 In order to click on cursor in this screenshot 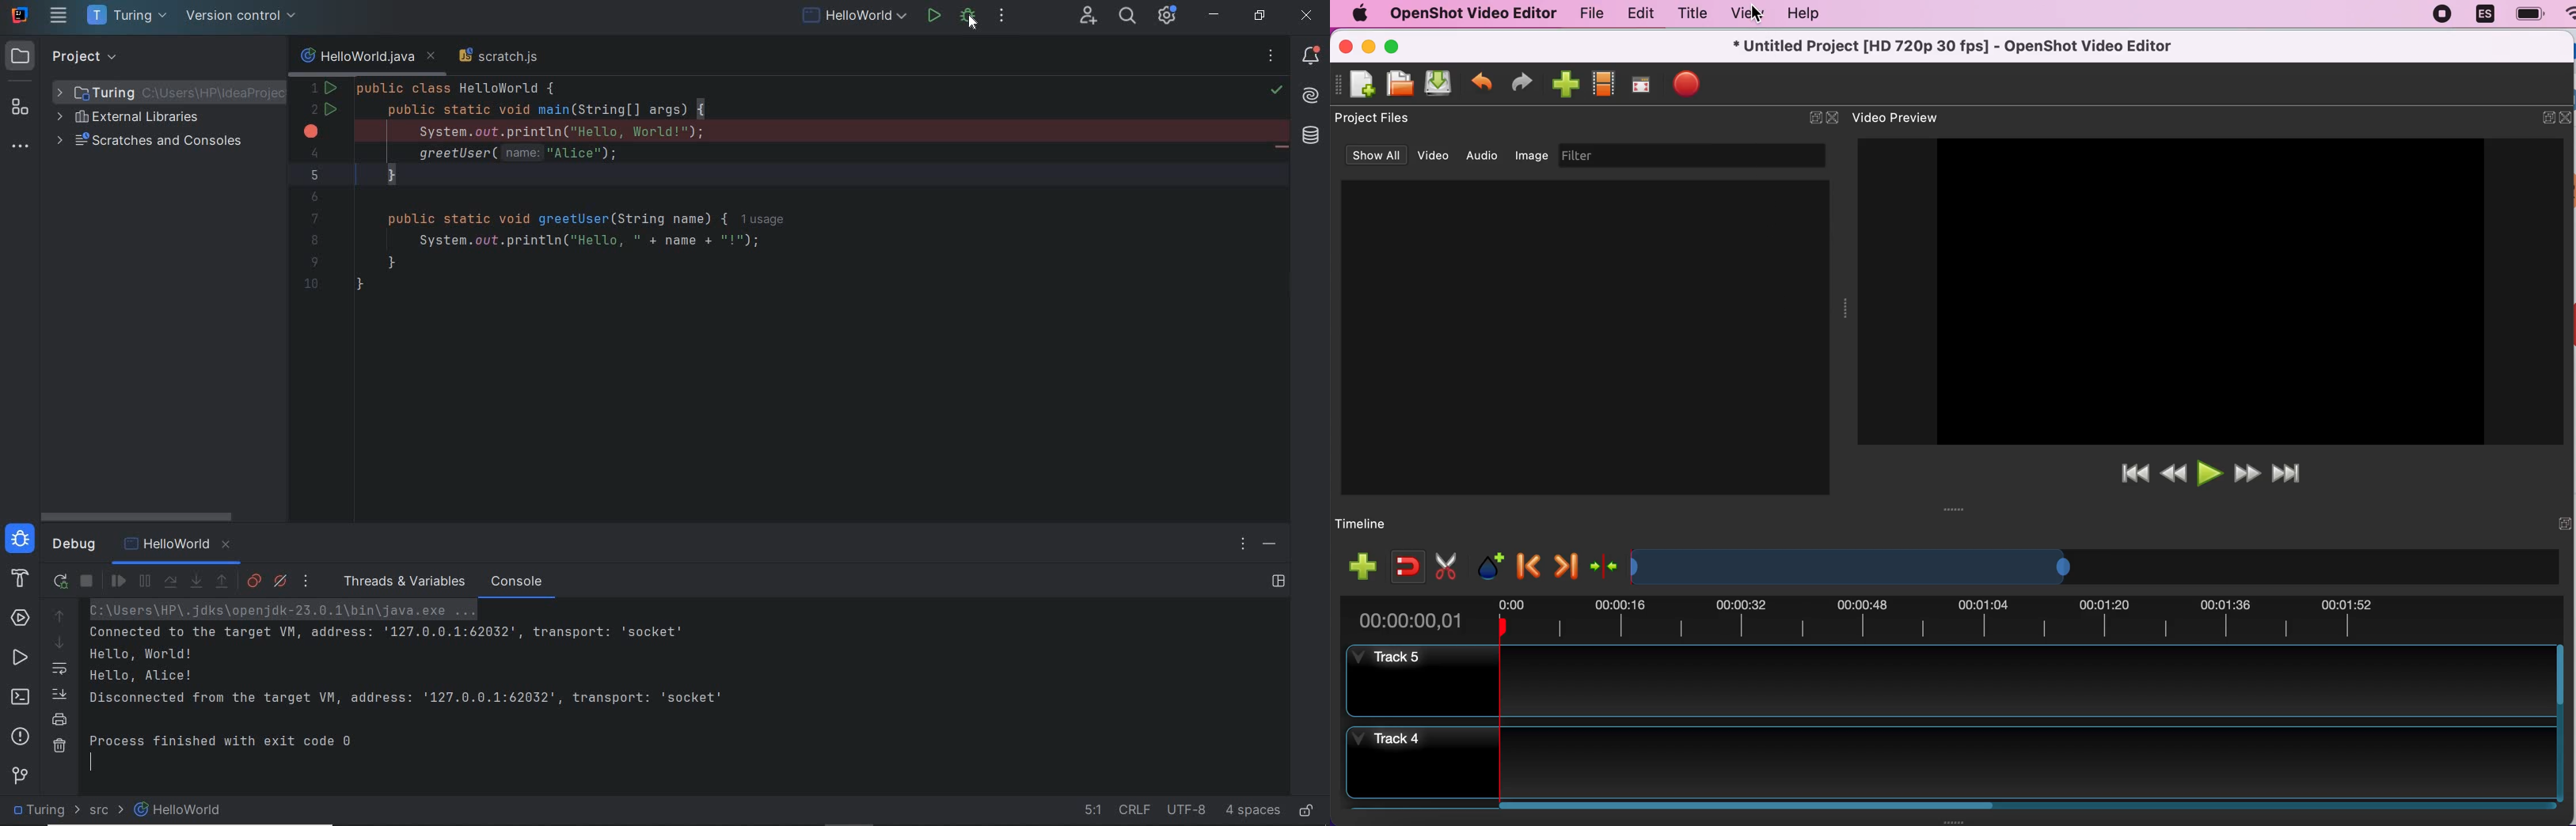, I will do `click(1757, 15)`.